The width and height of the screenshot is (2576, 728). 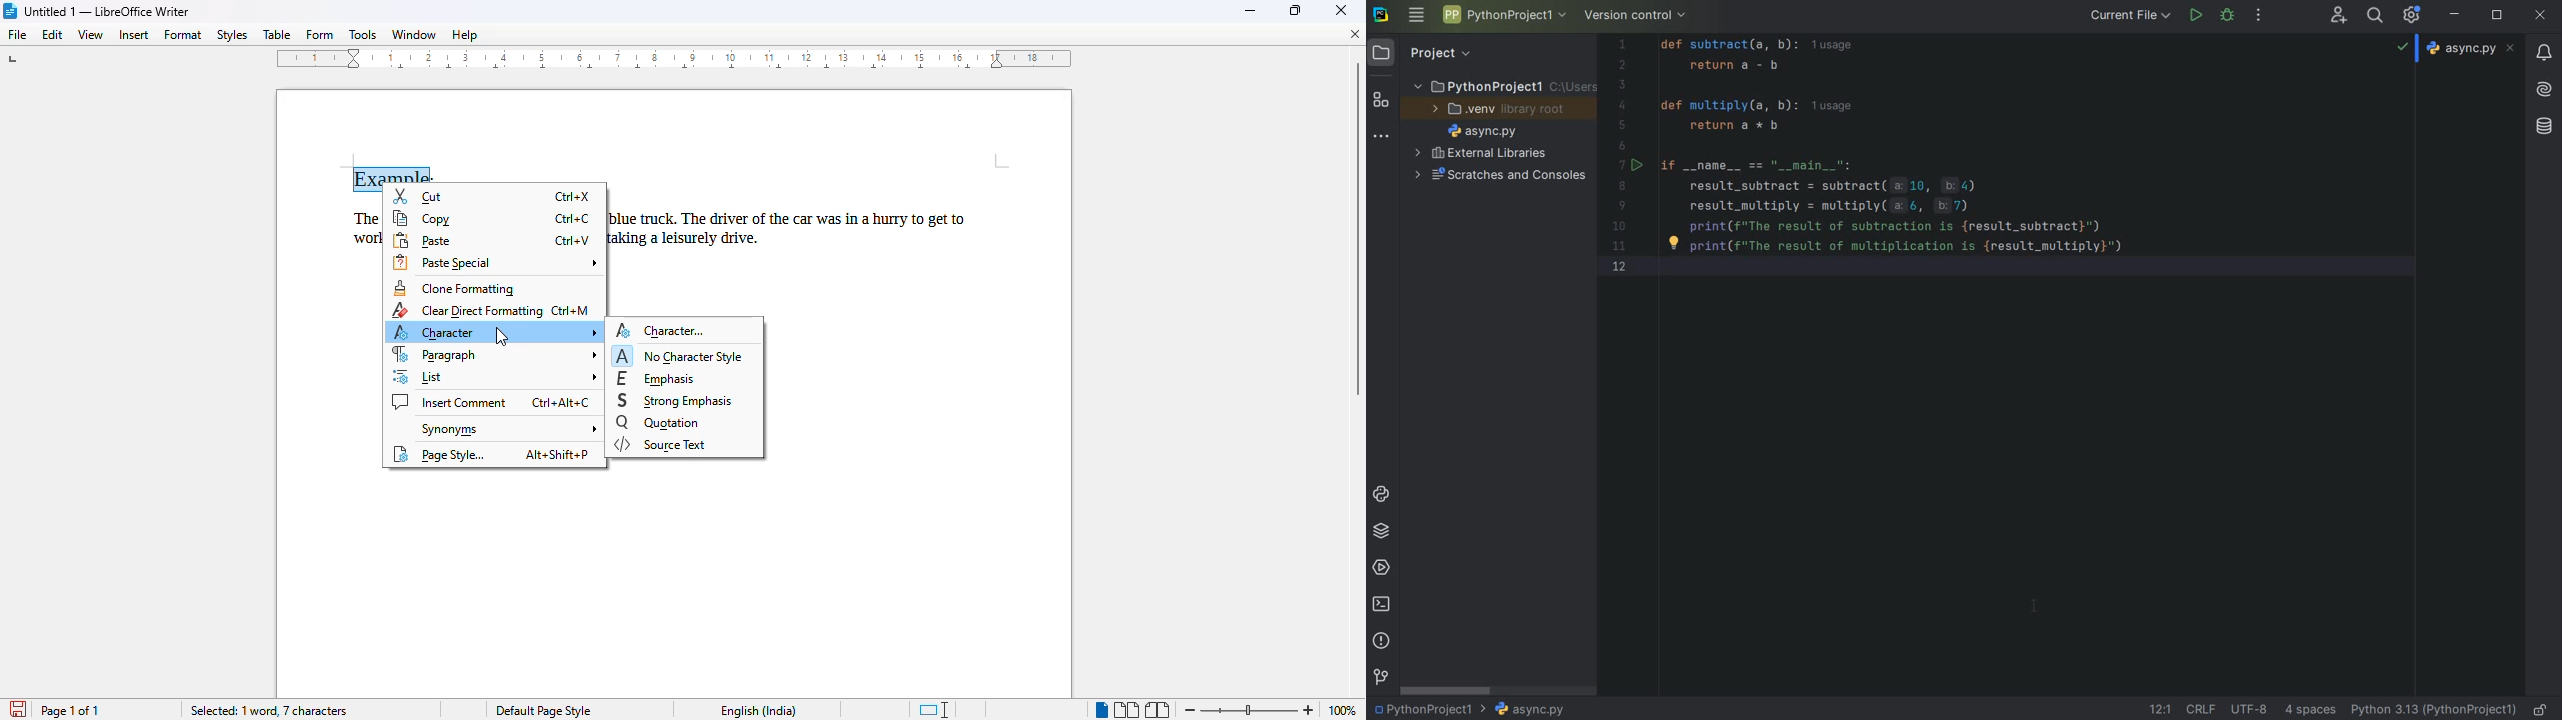 I want to click on insert, so click(x=133, y=35).